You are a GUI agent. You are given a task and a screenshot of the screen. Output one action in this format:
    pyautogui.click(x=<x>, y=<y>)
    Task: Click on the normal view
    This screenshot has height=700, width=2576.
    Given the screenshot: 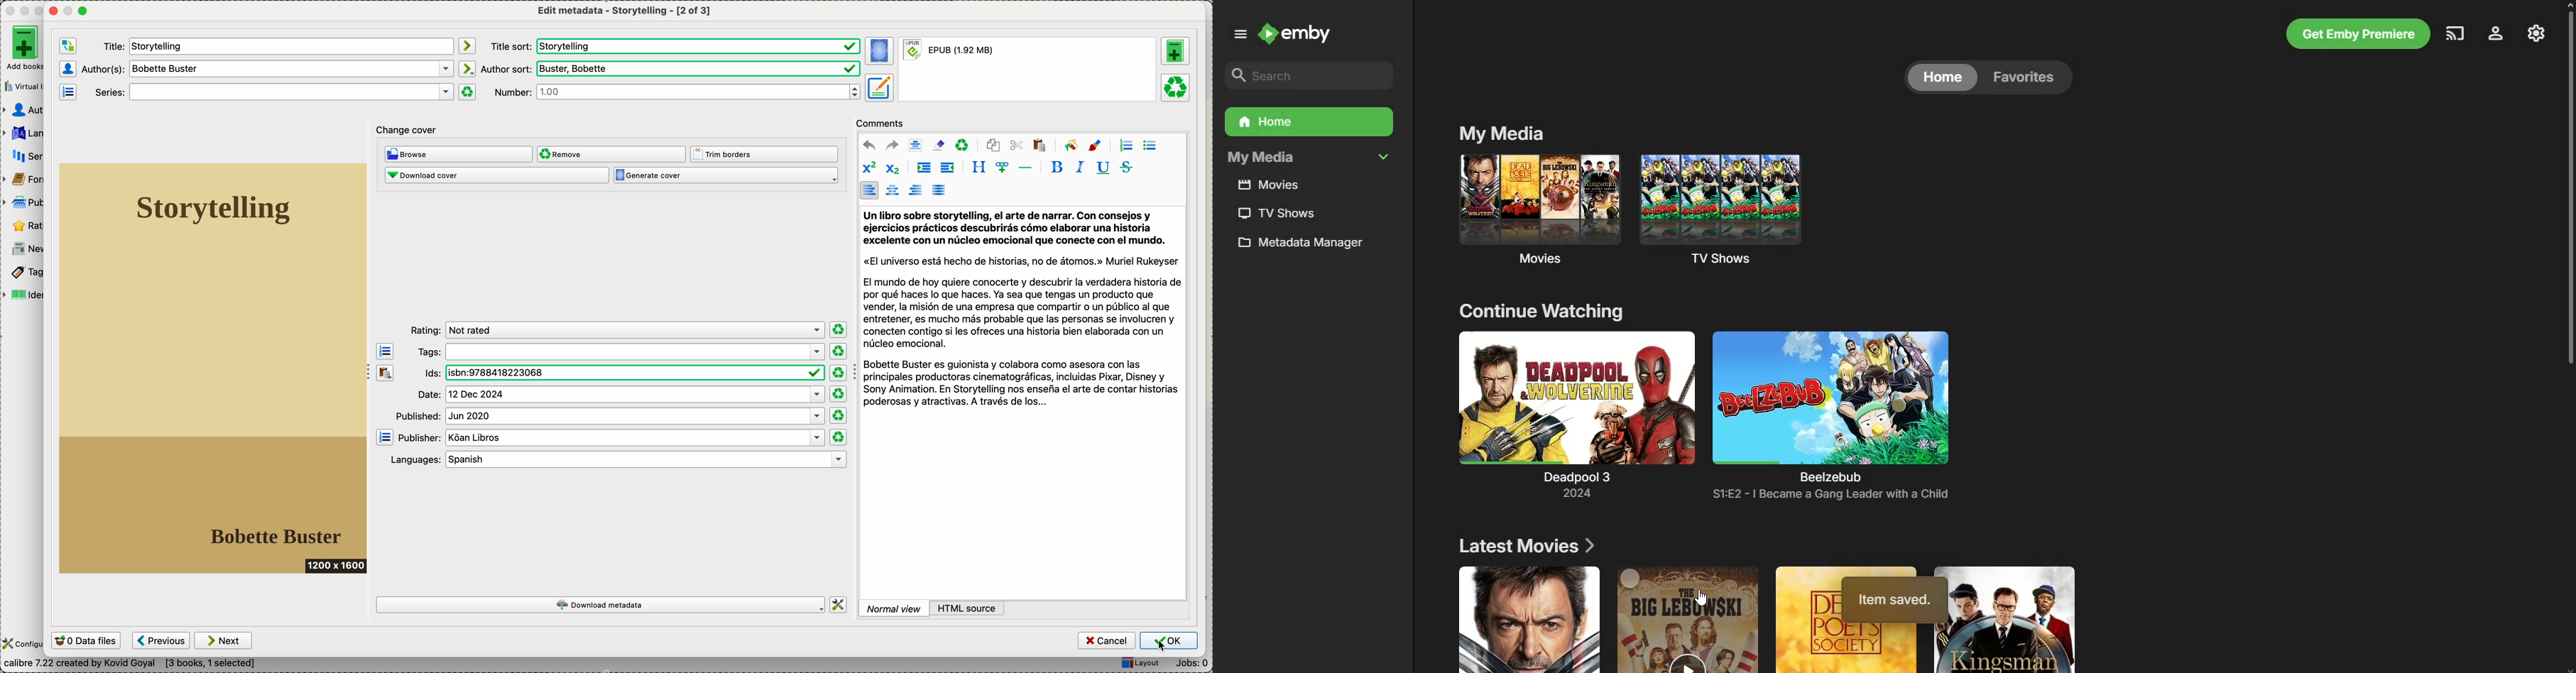 What is the action you would take?
    pyautogui.click(x=896, y=608)
    